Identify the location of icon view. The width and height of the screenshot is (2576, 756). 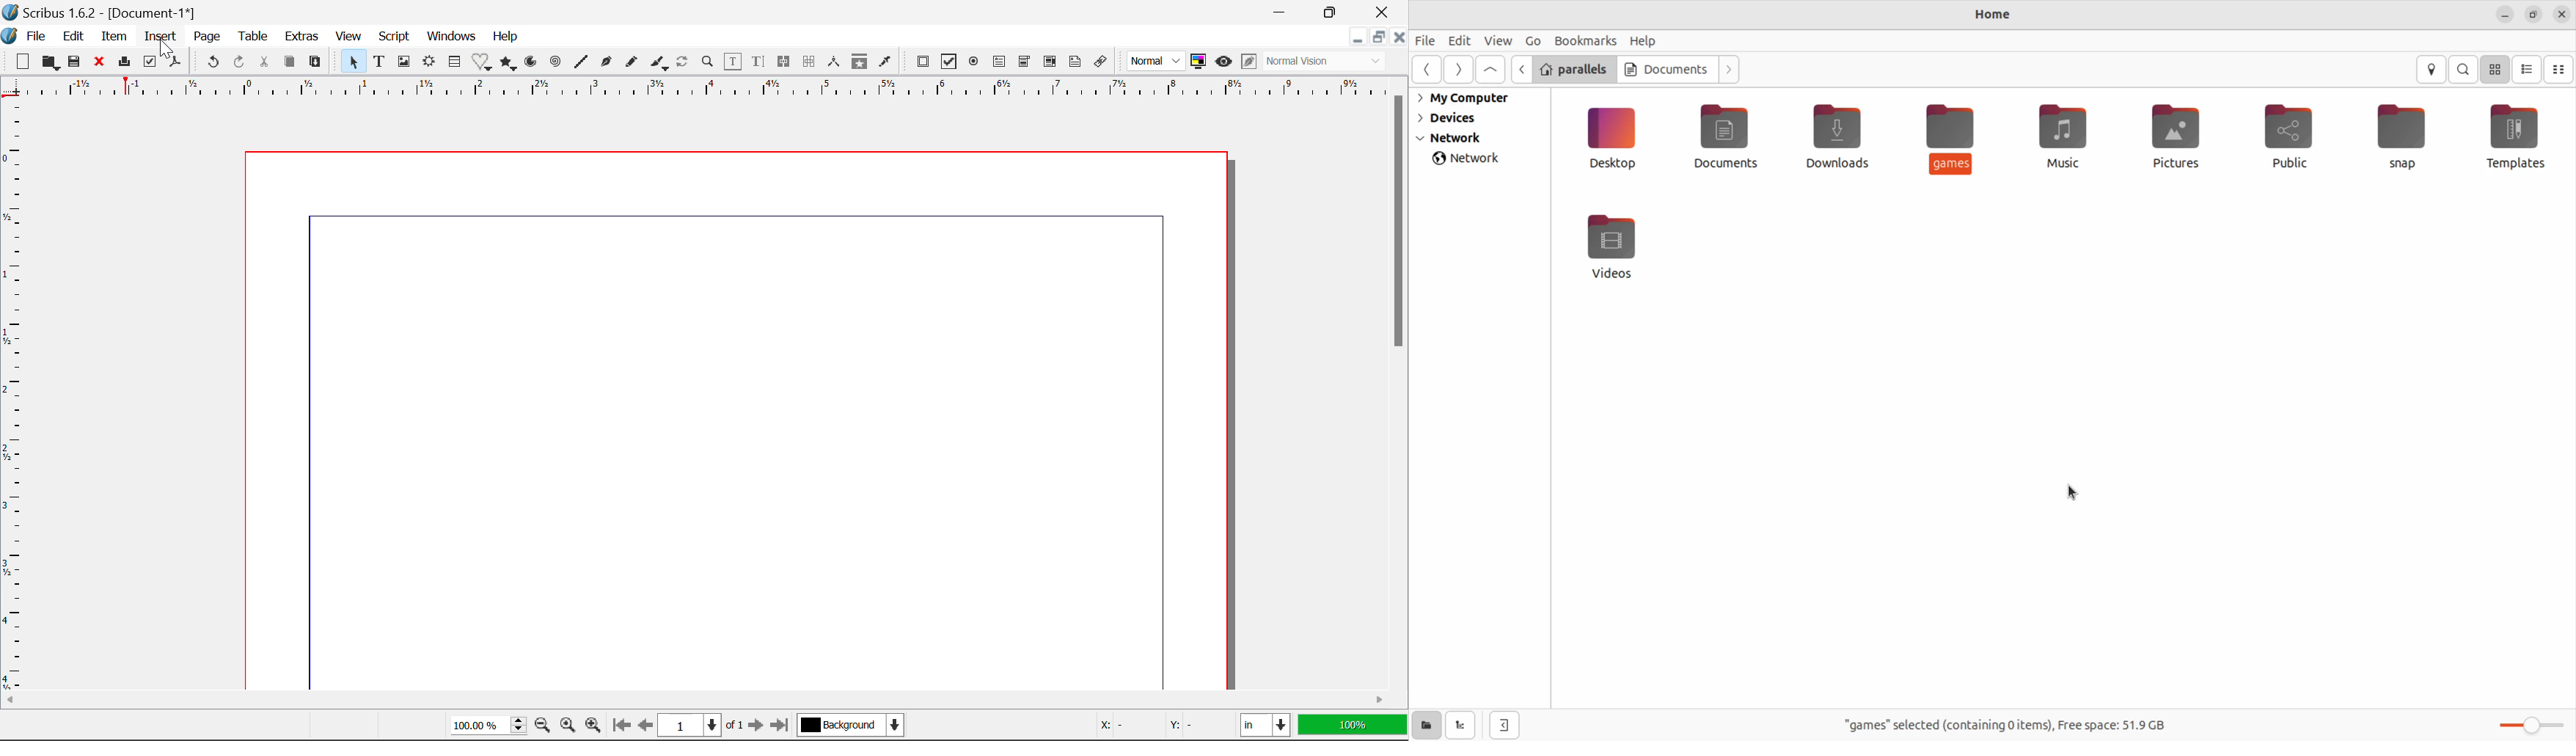
(2497, 69).